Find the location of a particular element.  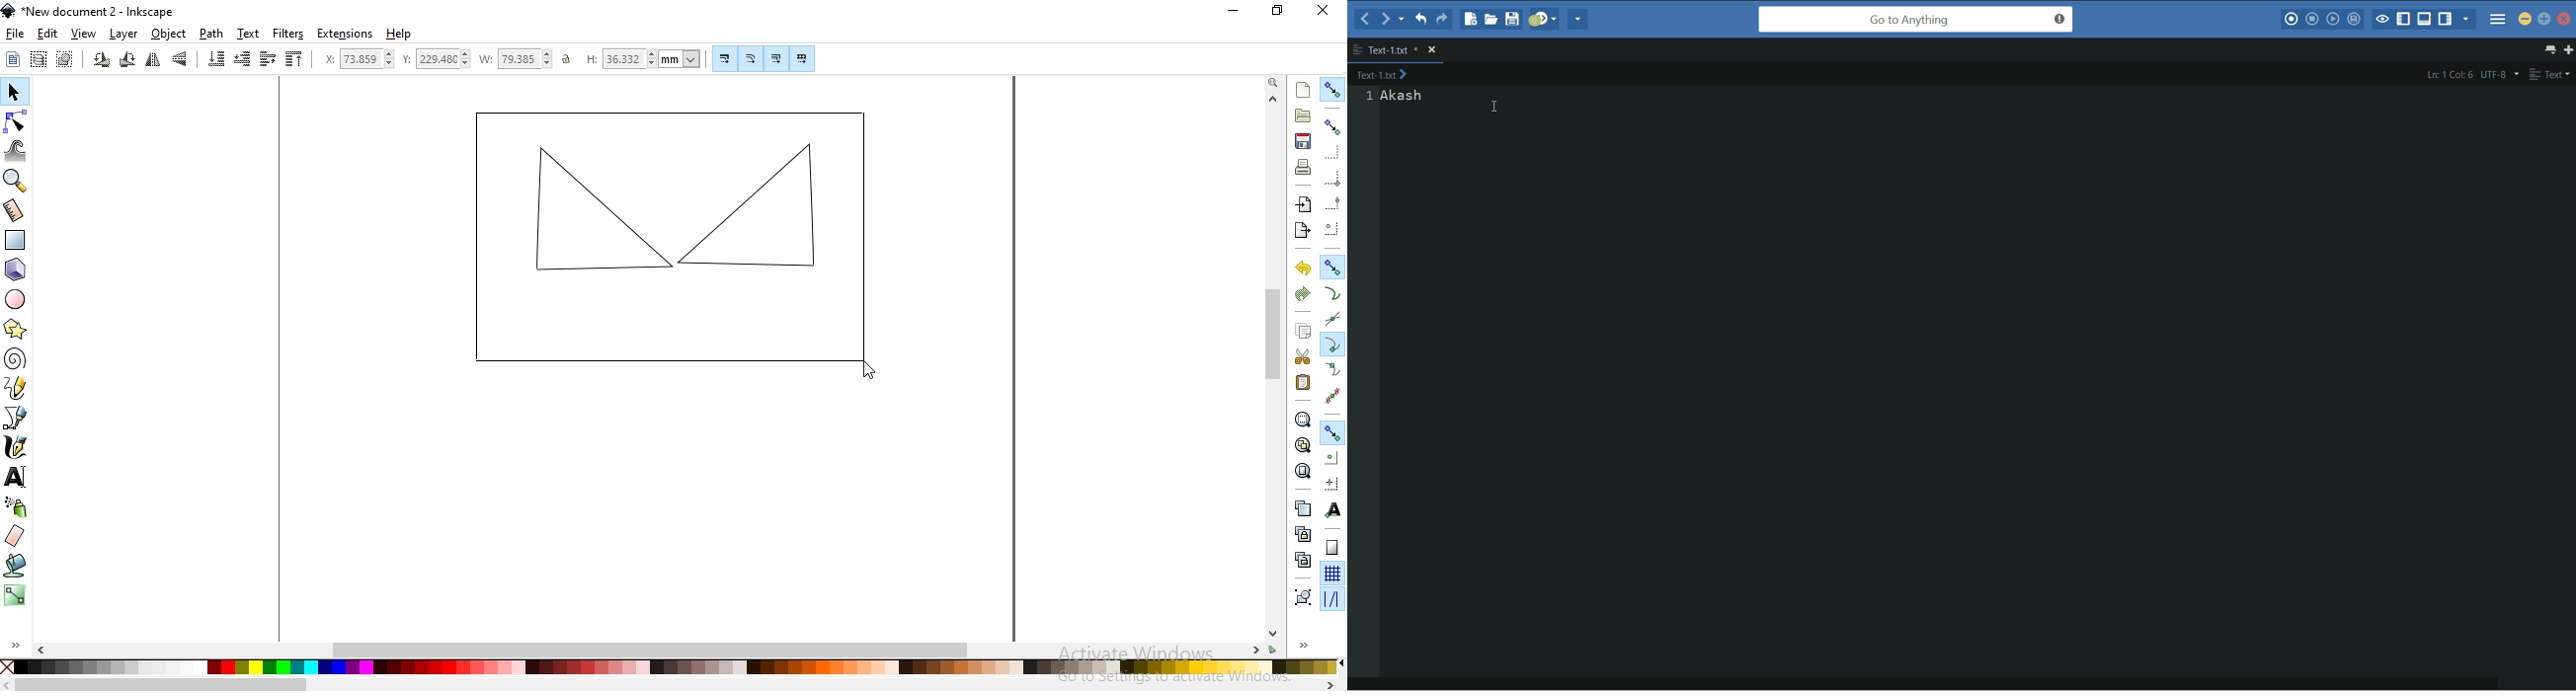

filters is located at coordinates (288, 34).